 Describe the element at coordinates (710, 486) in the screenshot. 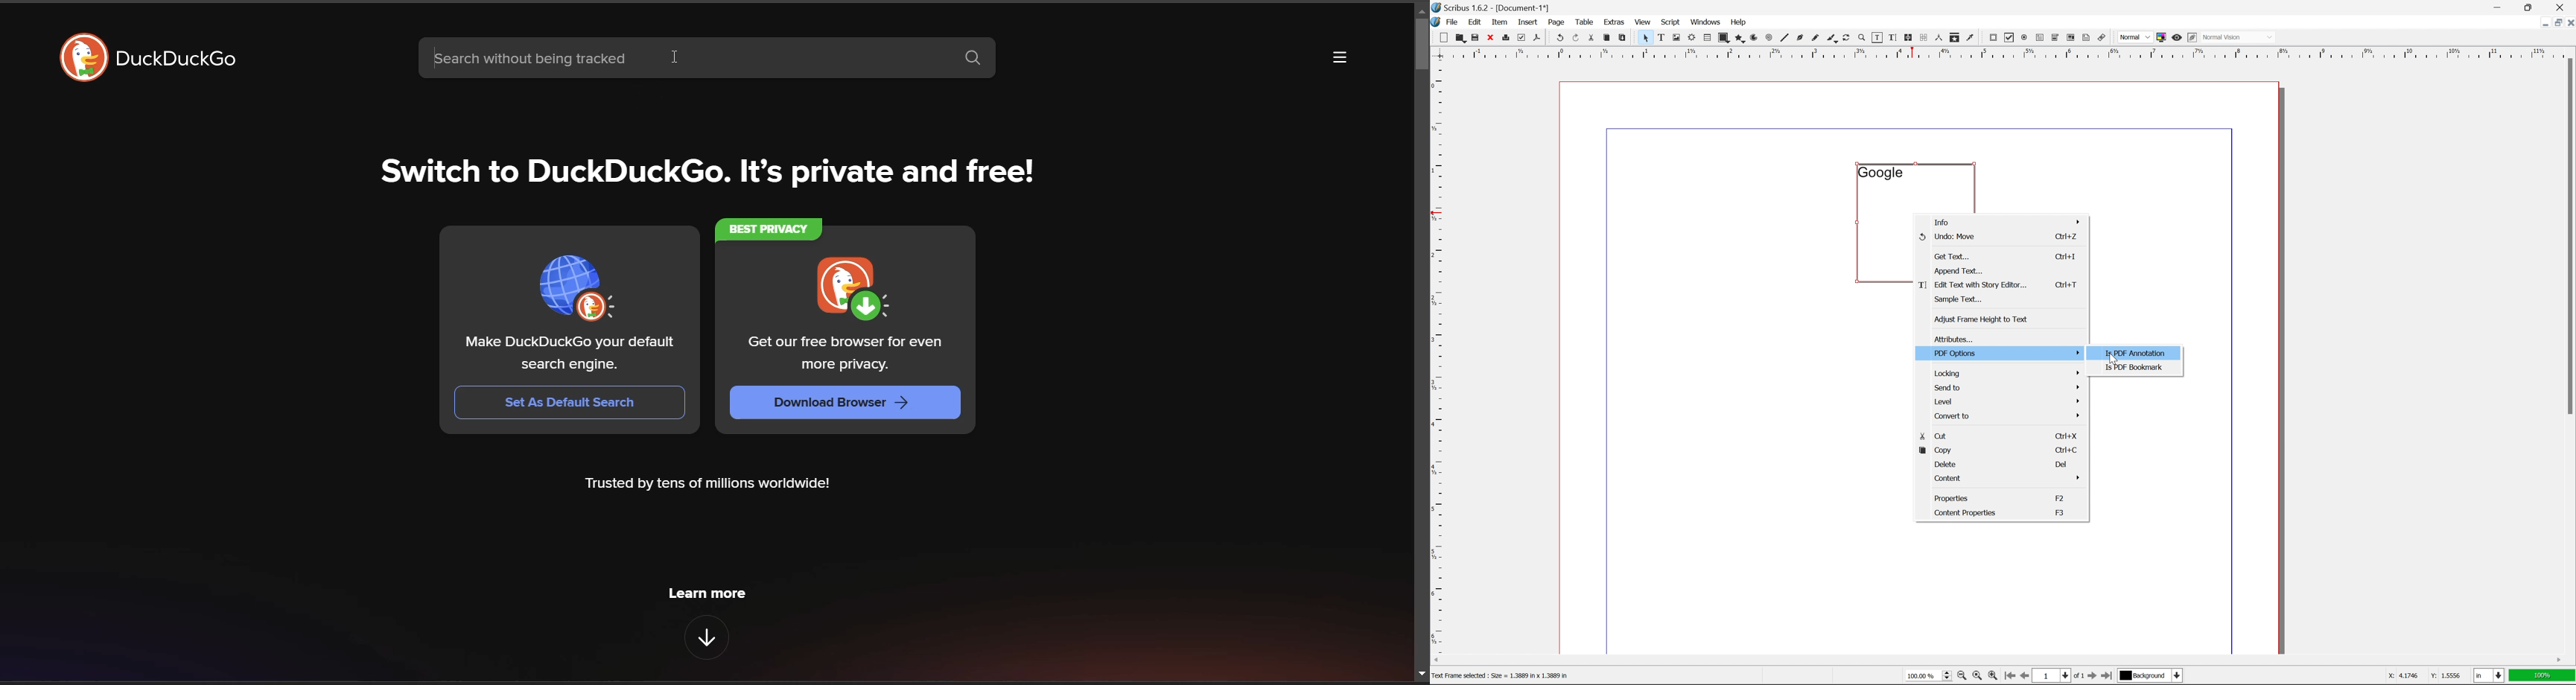

I see `Trusted by tens of millions worldwide!` at that location.